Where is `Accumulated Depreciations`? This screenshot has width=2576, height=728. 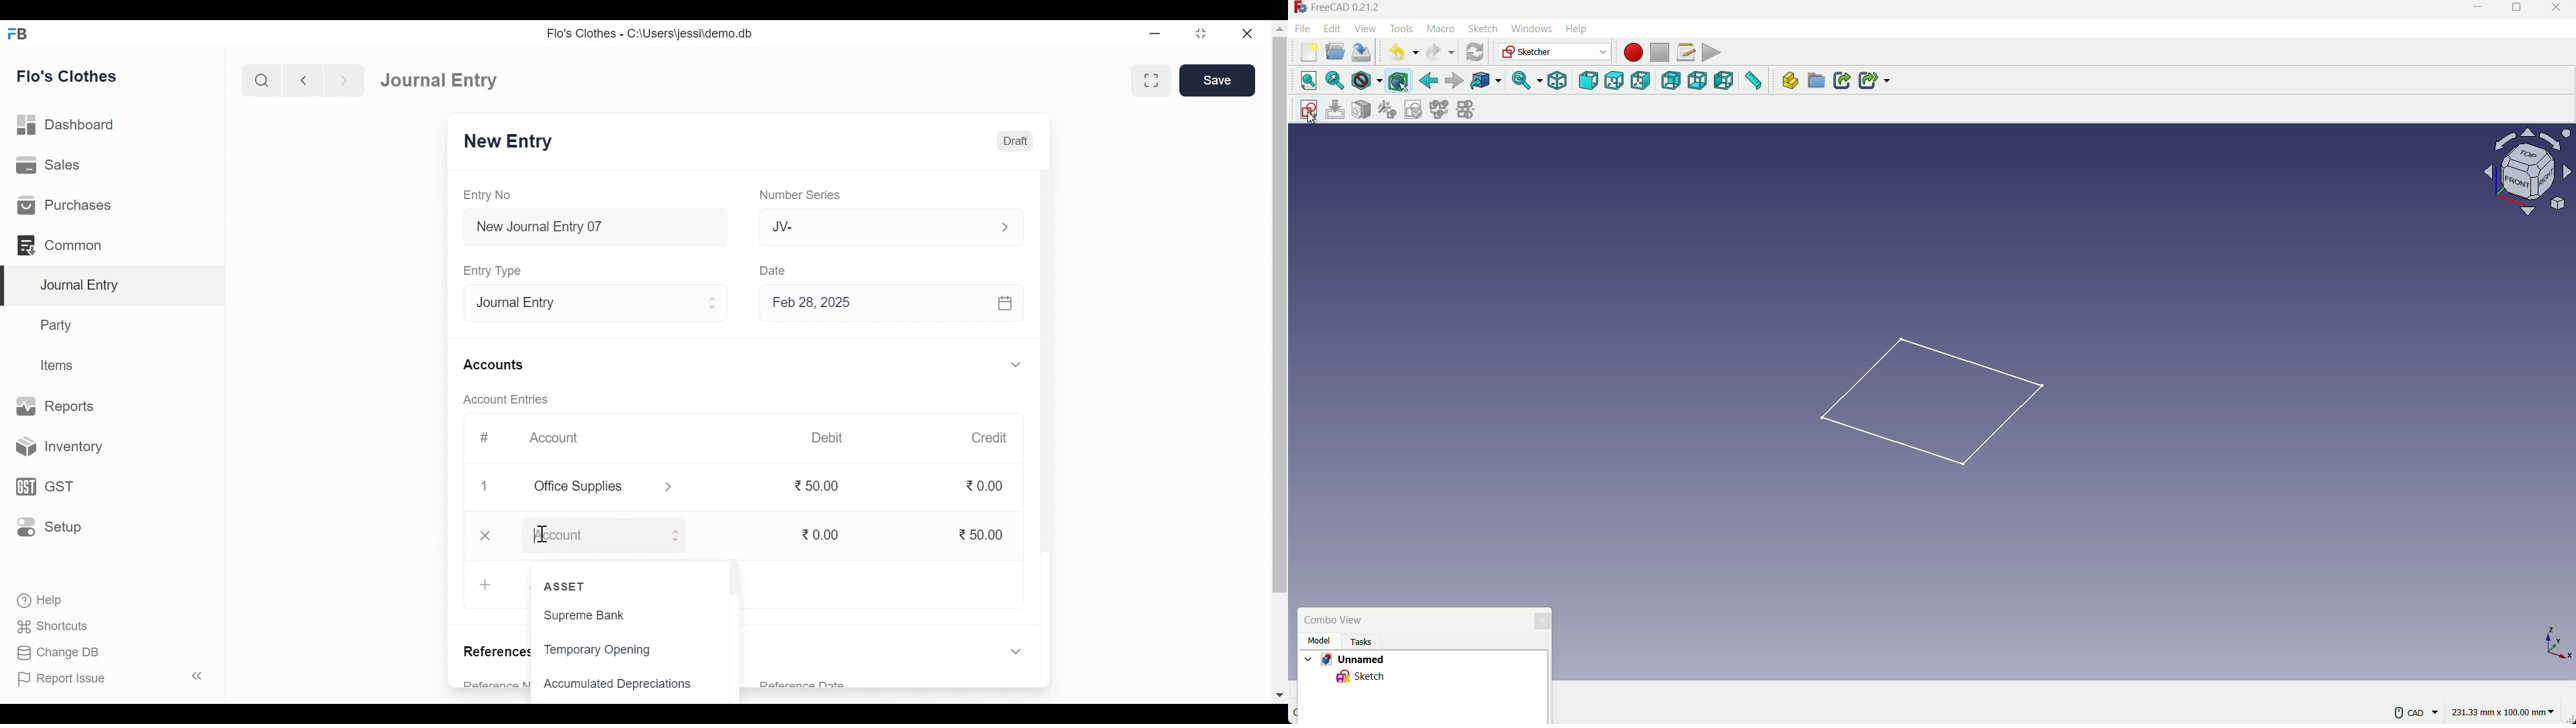
Accumulated Depreciations is located at coordinates (619, 684).